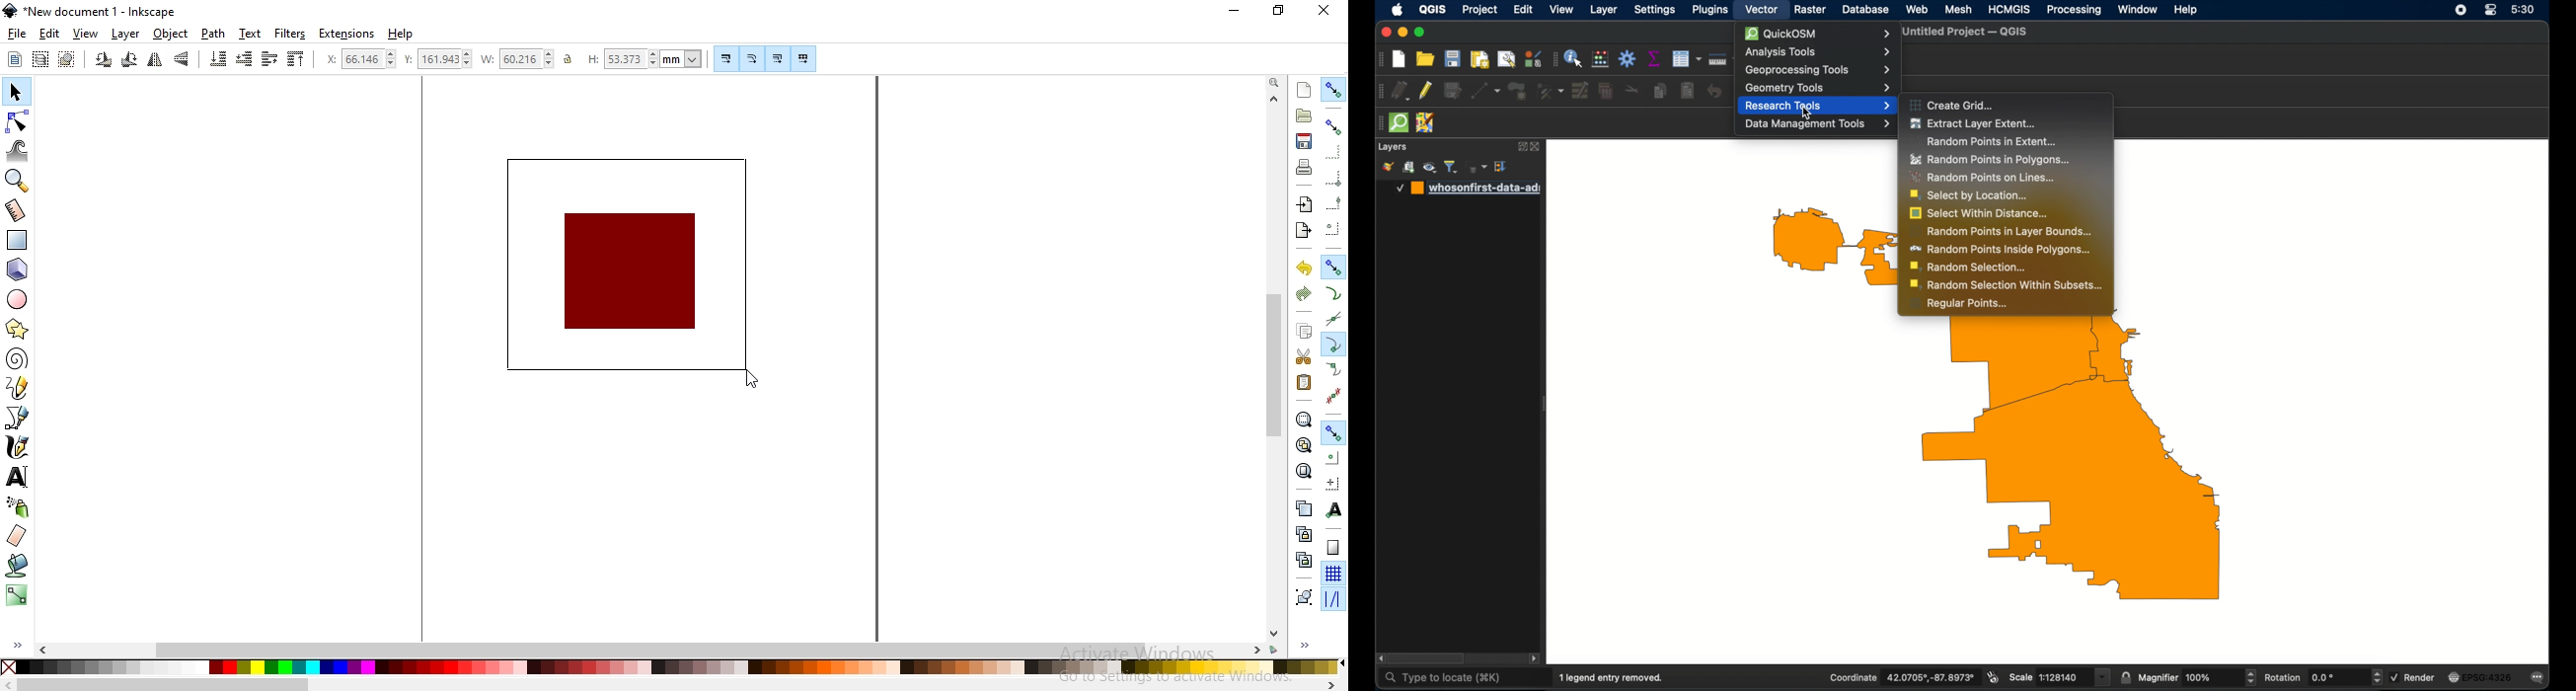 This screenshot has height=700, width=2576. What do you see at coordinates (1302, 167) in the screenshot?
I see `print document` at bounding box center [1302, 167].